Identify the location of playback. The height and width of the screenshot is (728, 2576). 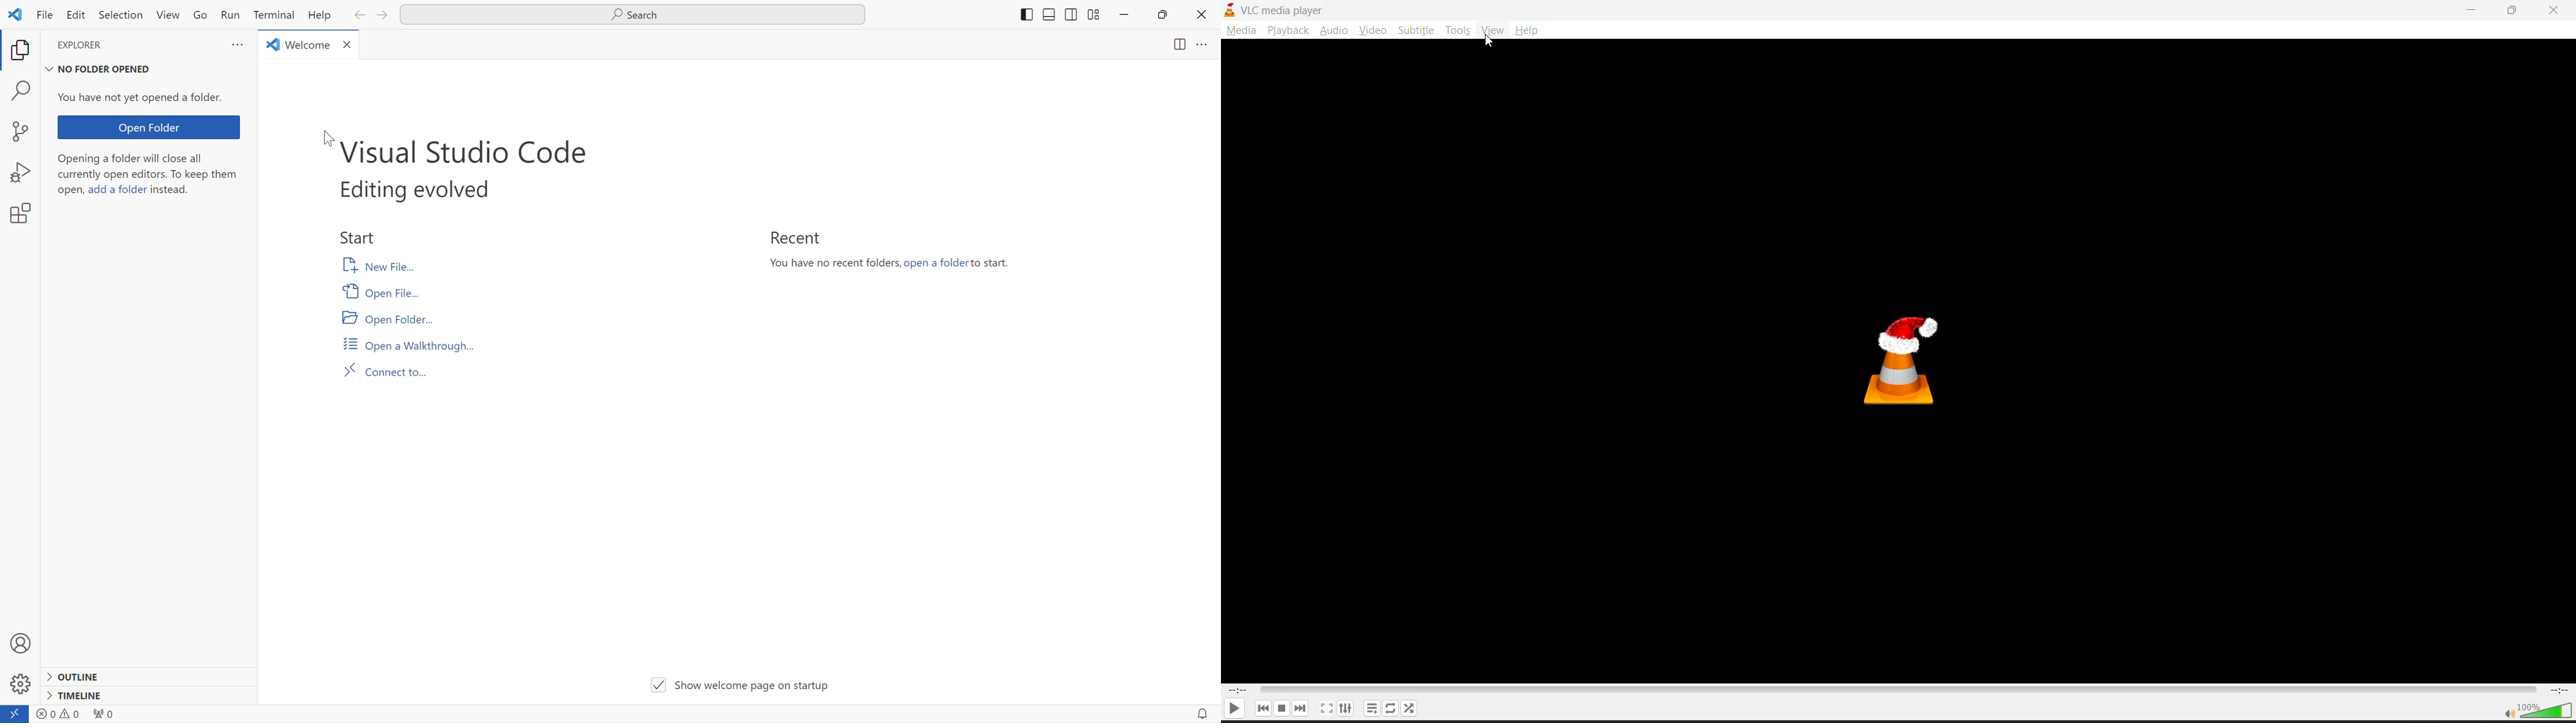
(1289, 31).